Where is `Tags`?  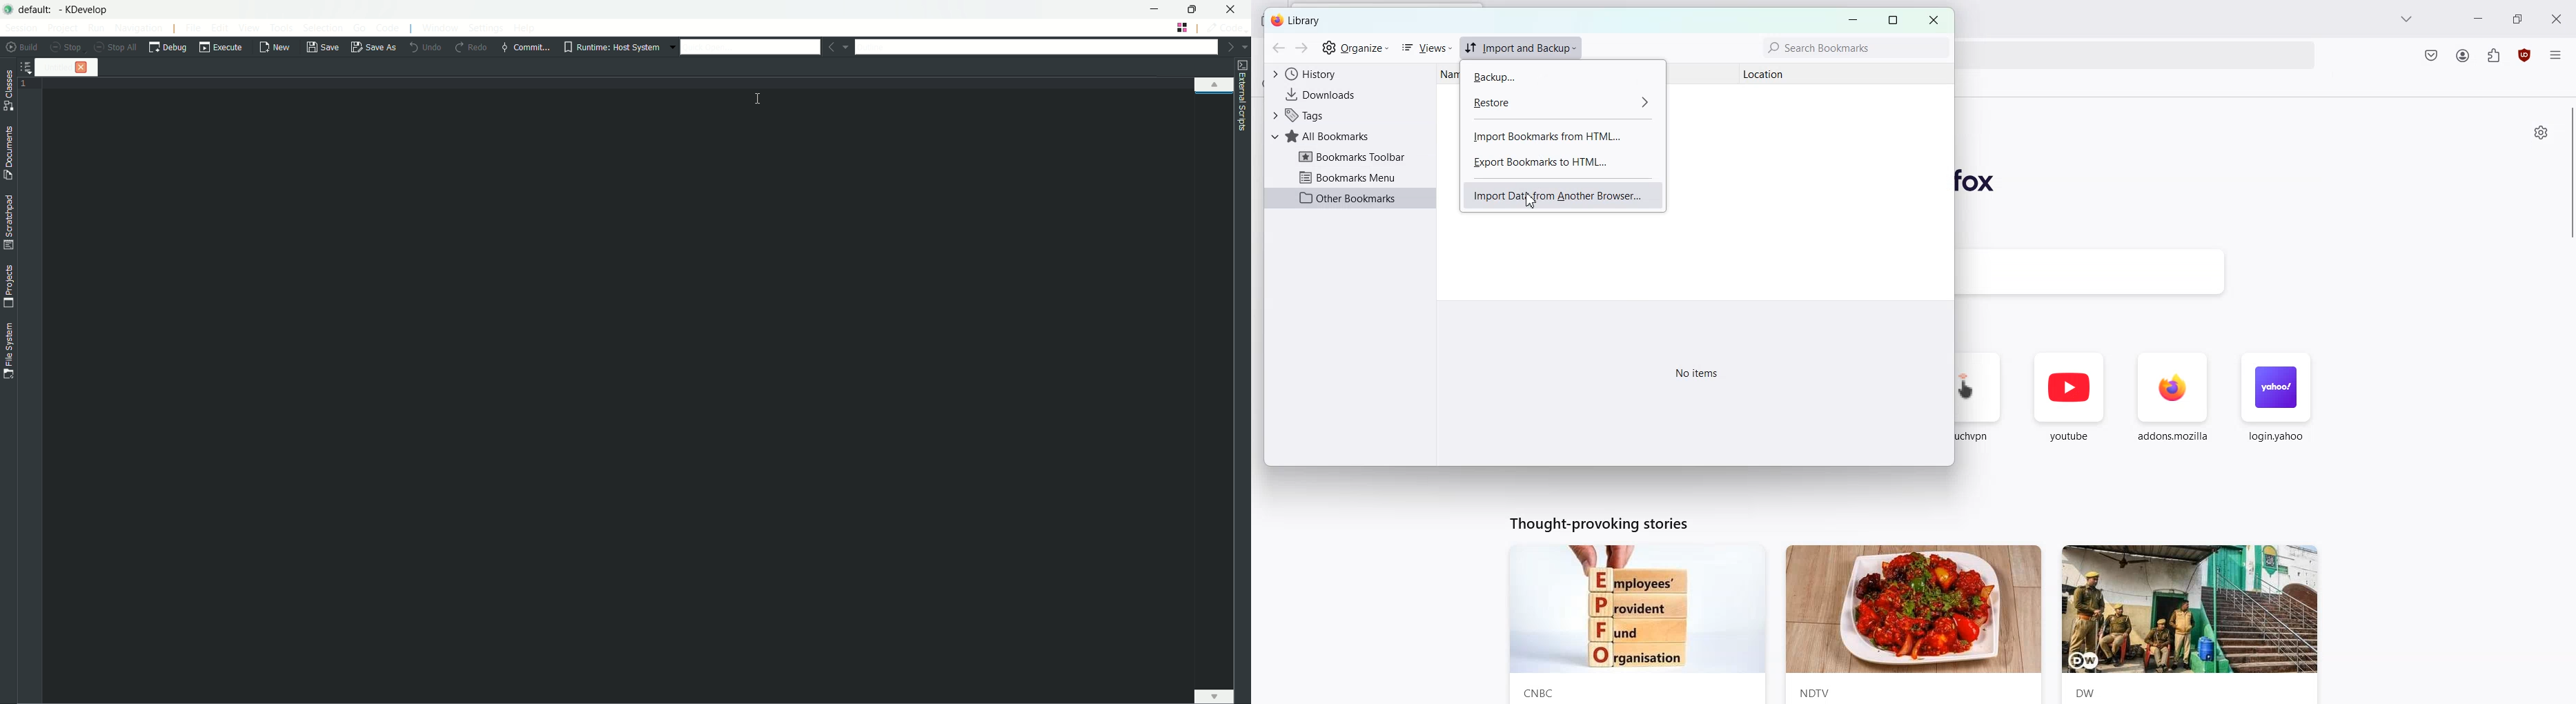 Tags is located at coordinates (1348, 115).